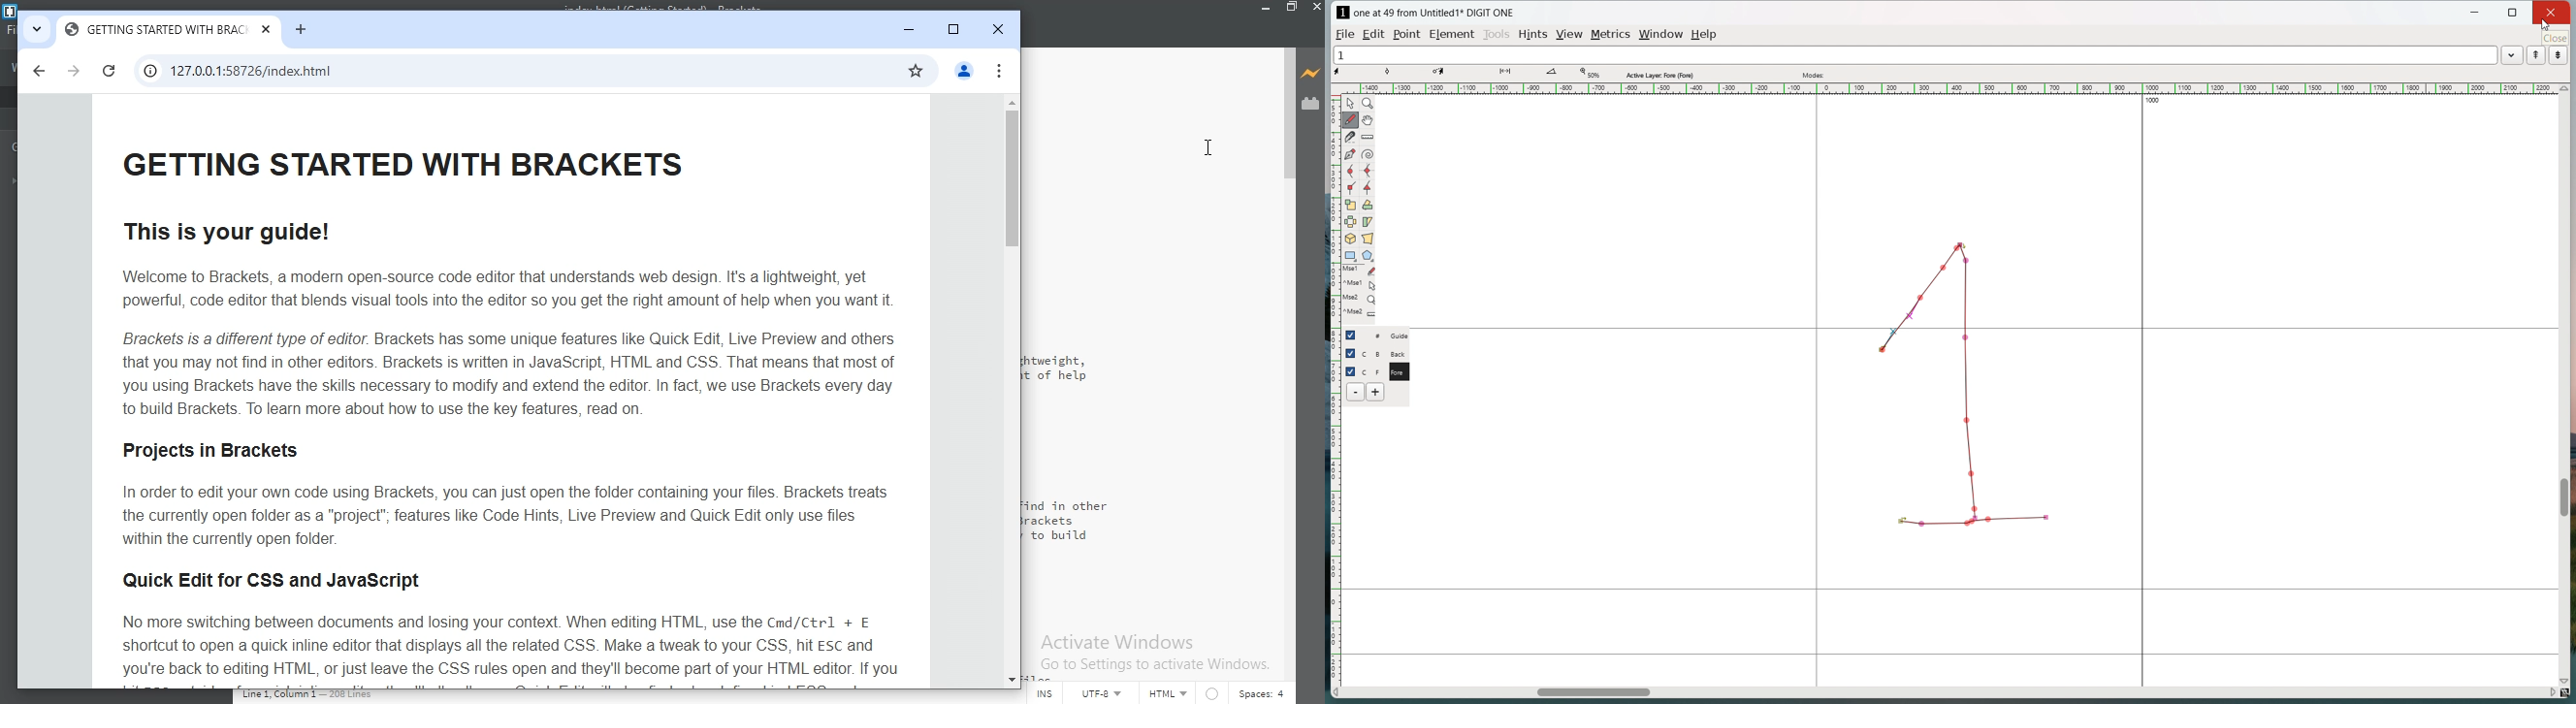  I want to click on file, so click(1345, 33).